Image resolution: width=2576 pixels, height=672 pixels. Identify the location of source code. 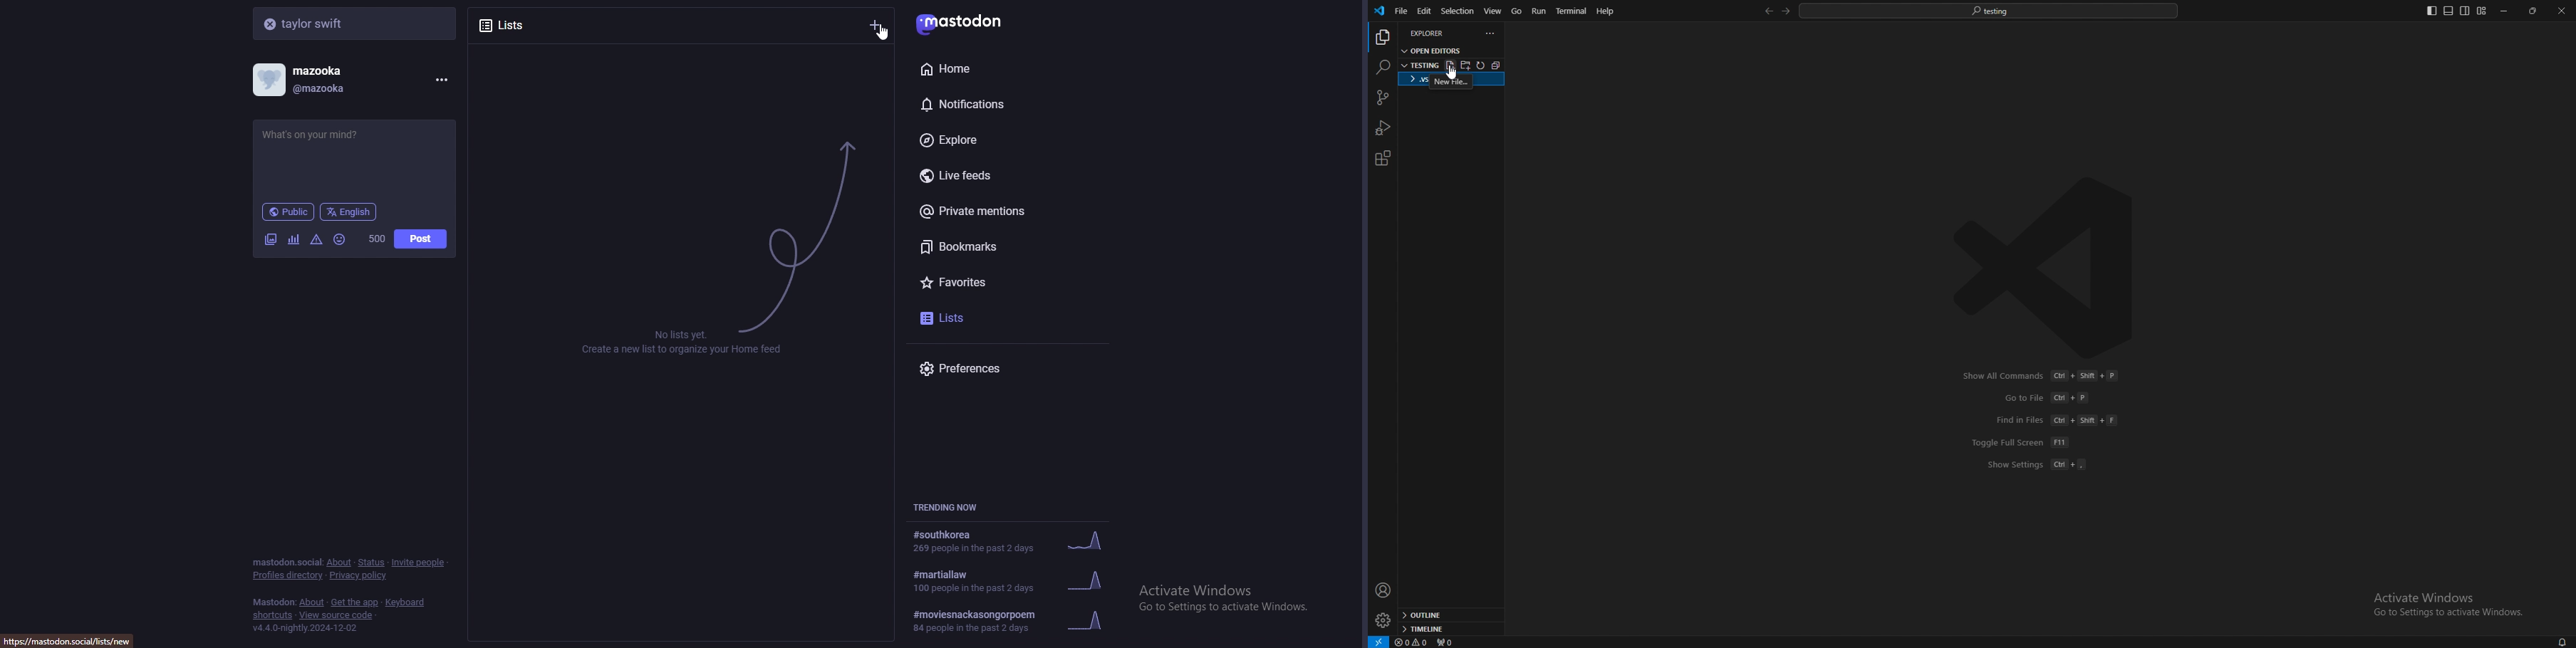
(1382, 98).